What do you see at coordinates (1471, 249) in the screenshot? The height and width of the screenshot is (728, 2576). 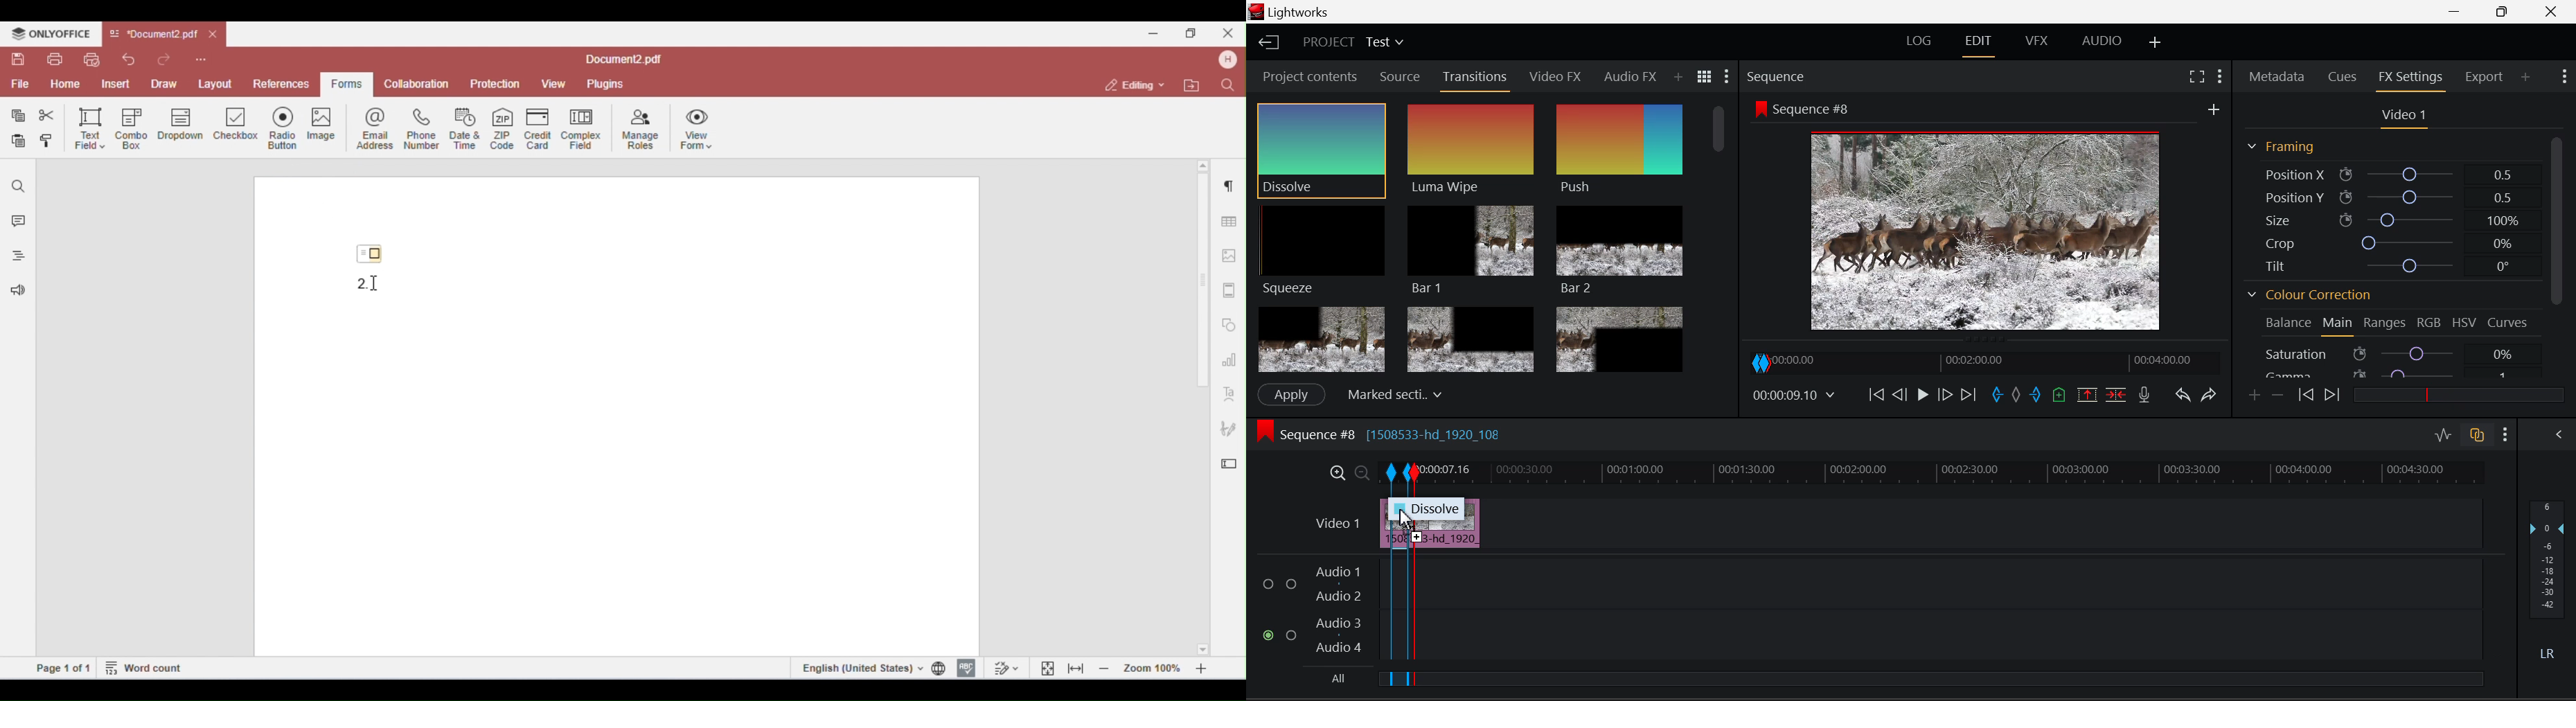 I see `Bar 1` at bounding box center [1471, 249].